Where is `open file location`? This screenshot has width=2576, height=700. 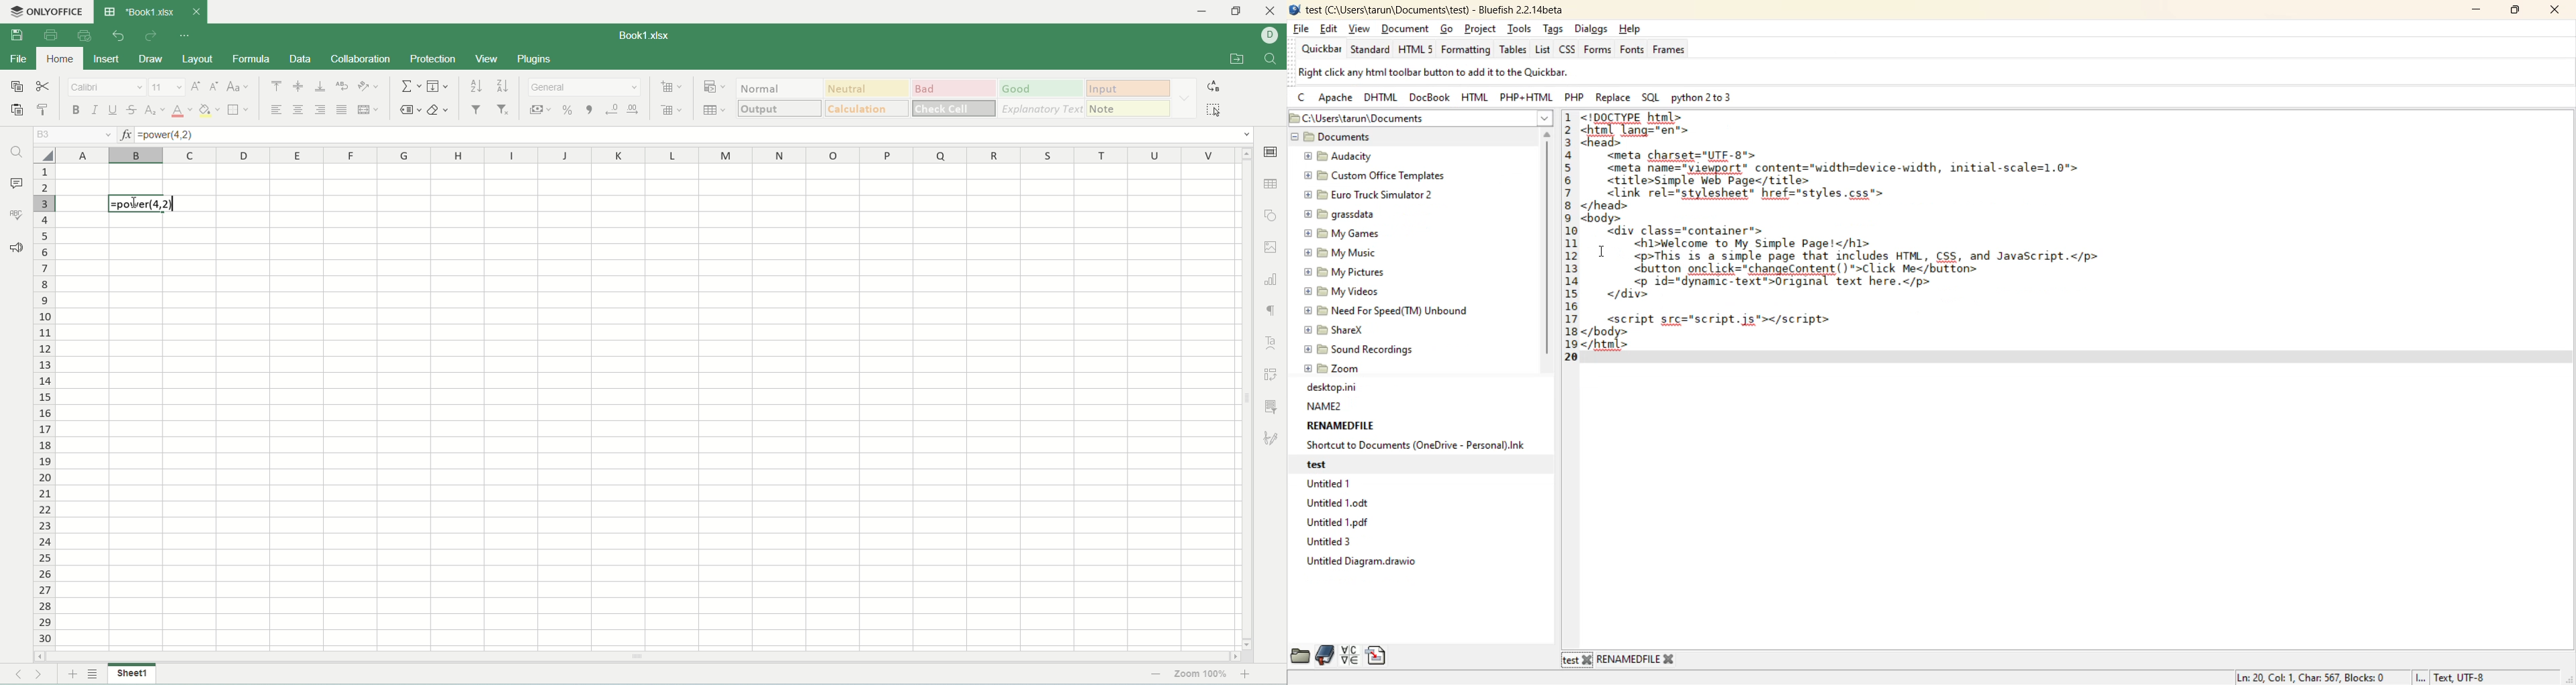
open file location is located at coordinates (1238, 60).